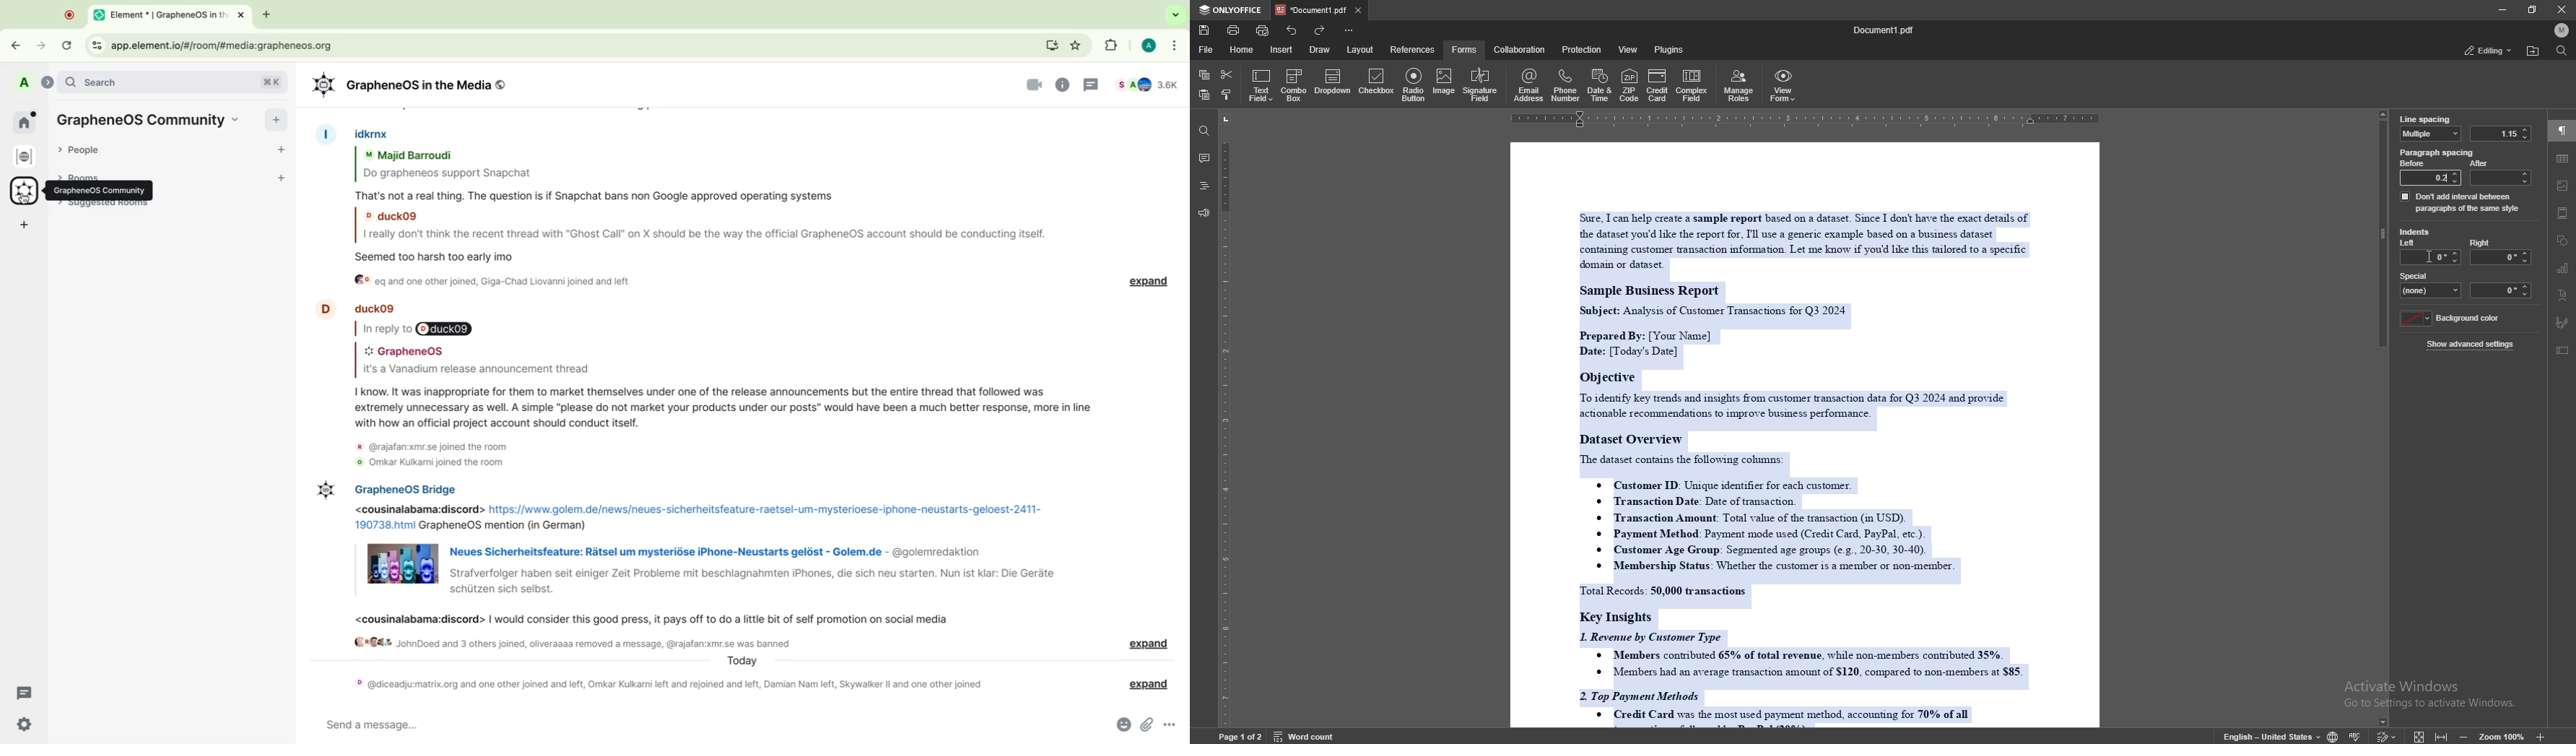 This screenshot has width=2576, height=756. I want to click on find, so click(1204, 131).